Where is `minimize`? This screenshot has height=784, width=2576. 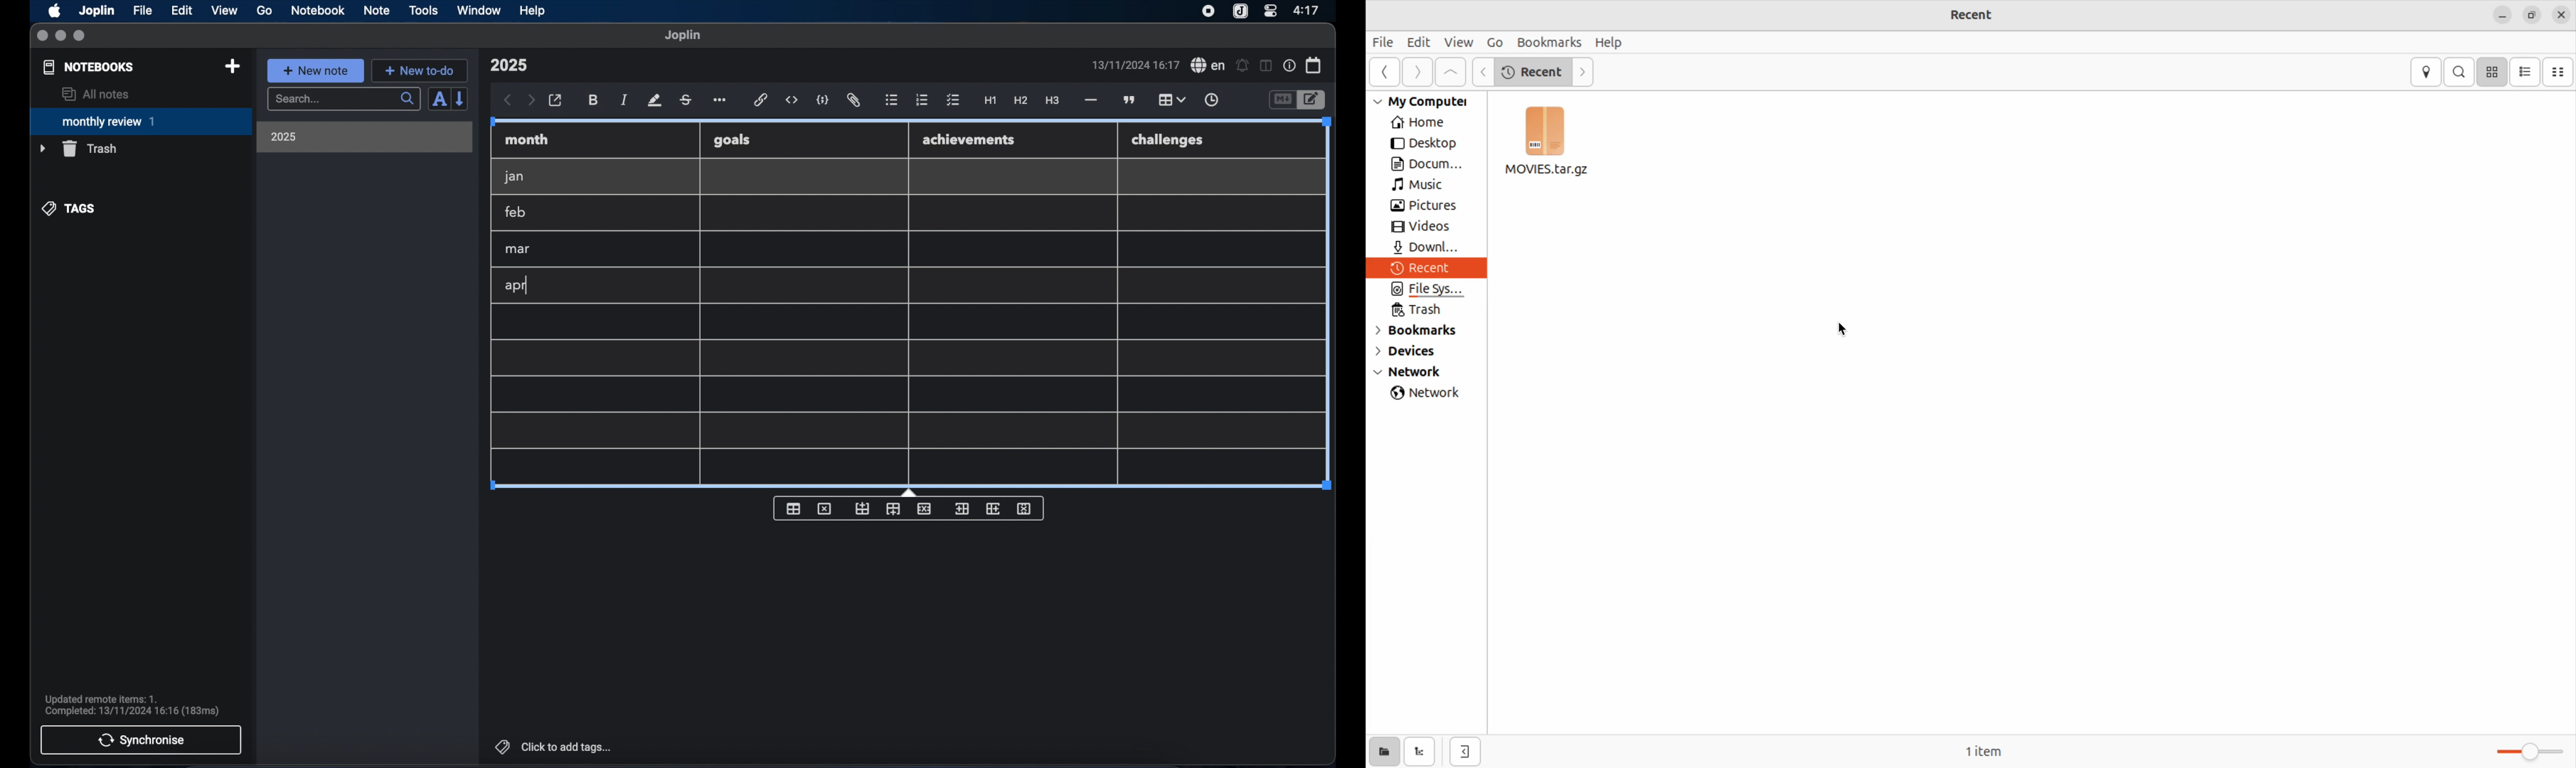
minimize is located at coordinates (60, 36).